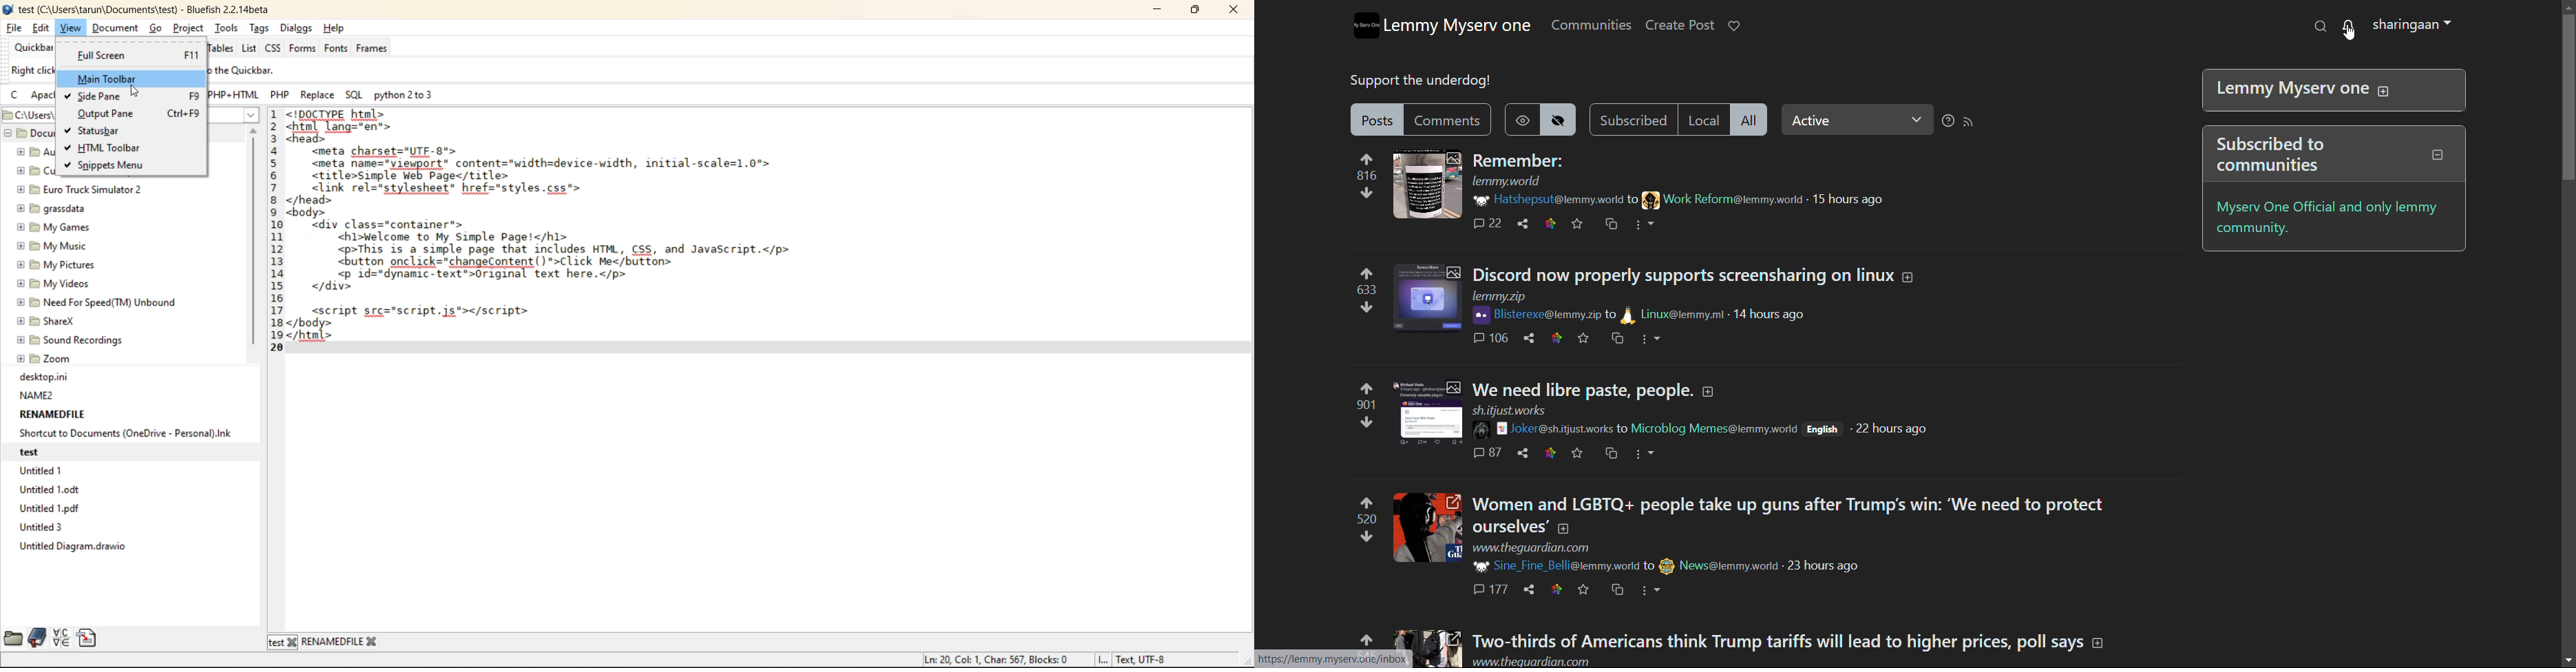 Image resolution: width=2576 pixels, height=672 pixels. Describe the element at coordinates (16, 97) in the screenshot. I see `c` at that location.